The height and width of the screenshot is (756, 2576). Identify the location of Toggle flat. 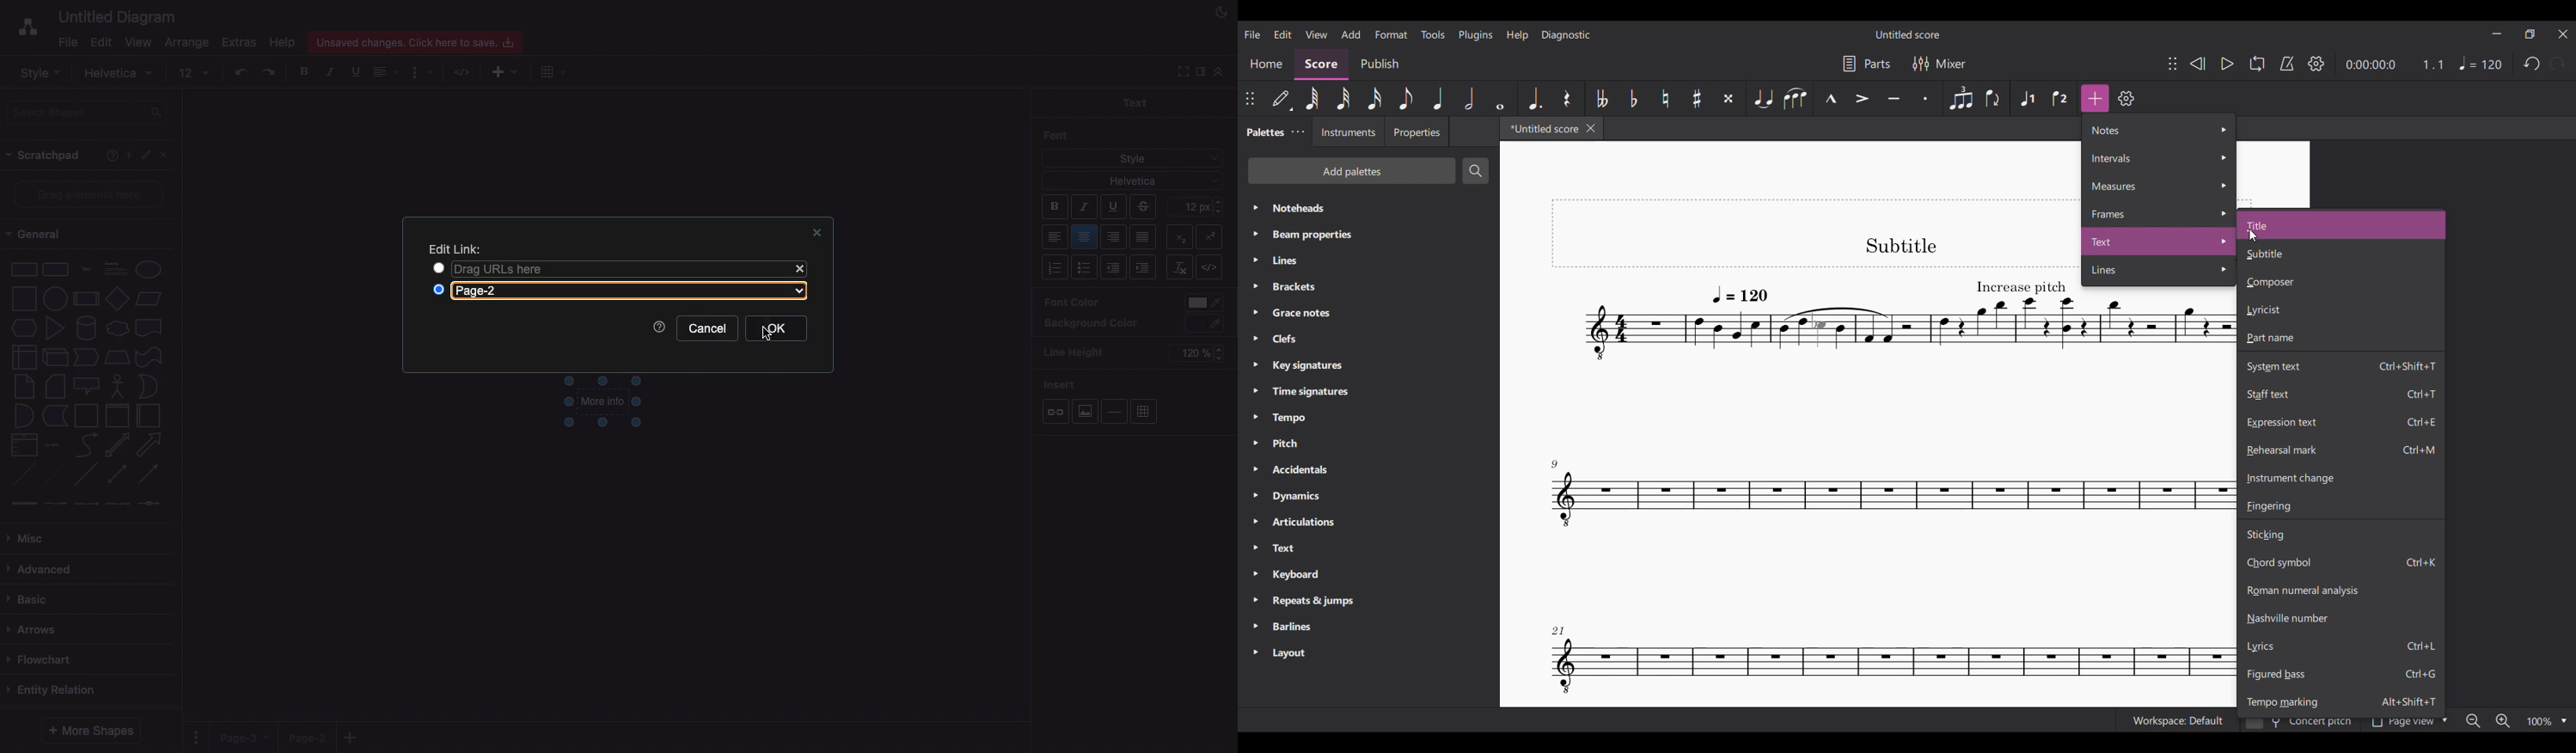
(1634, 98).